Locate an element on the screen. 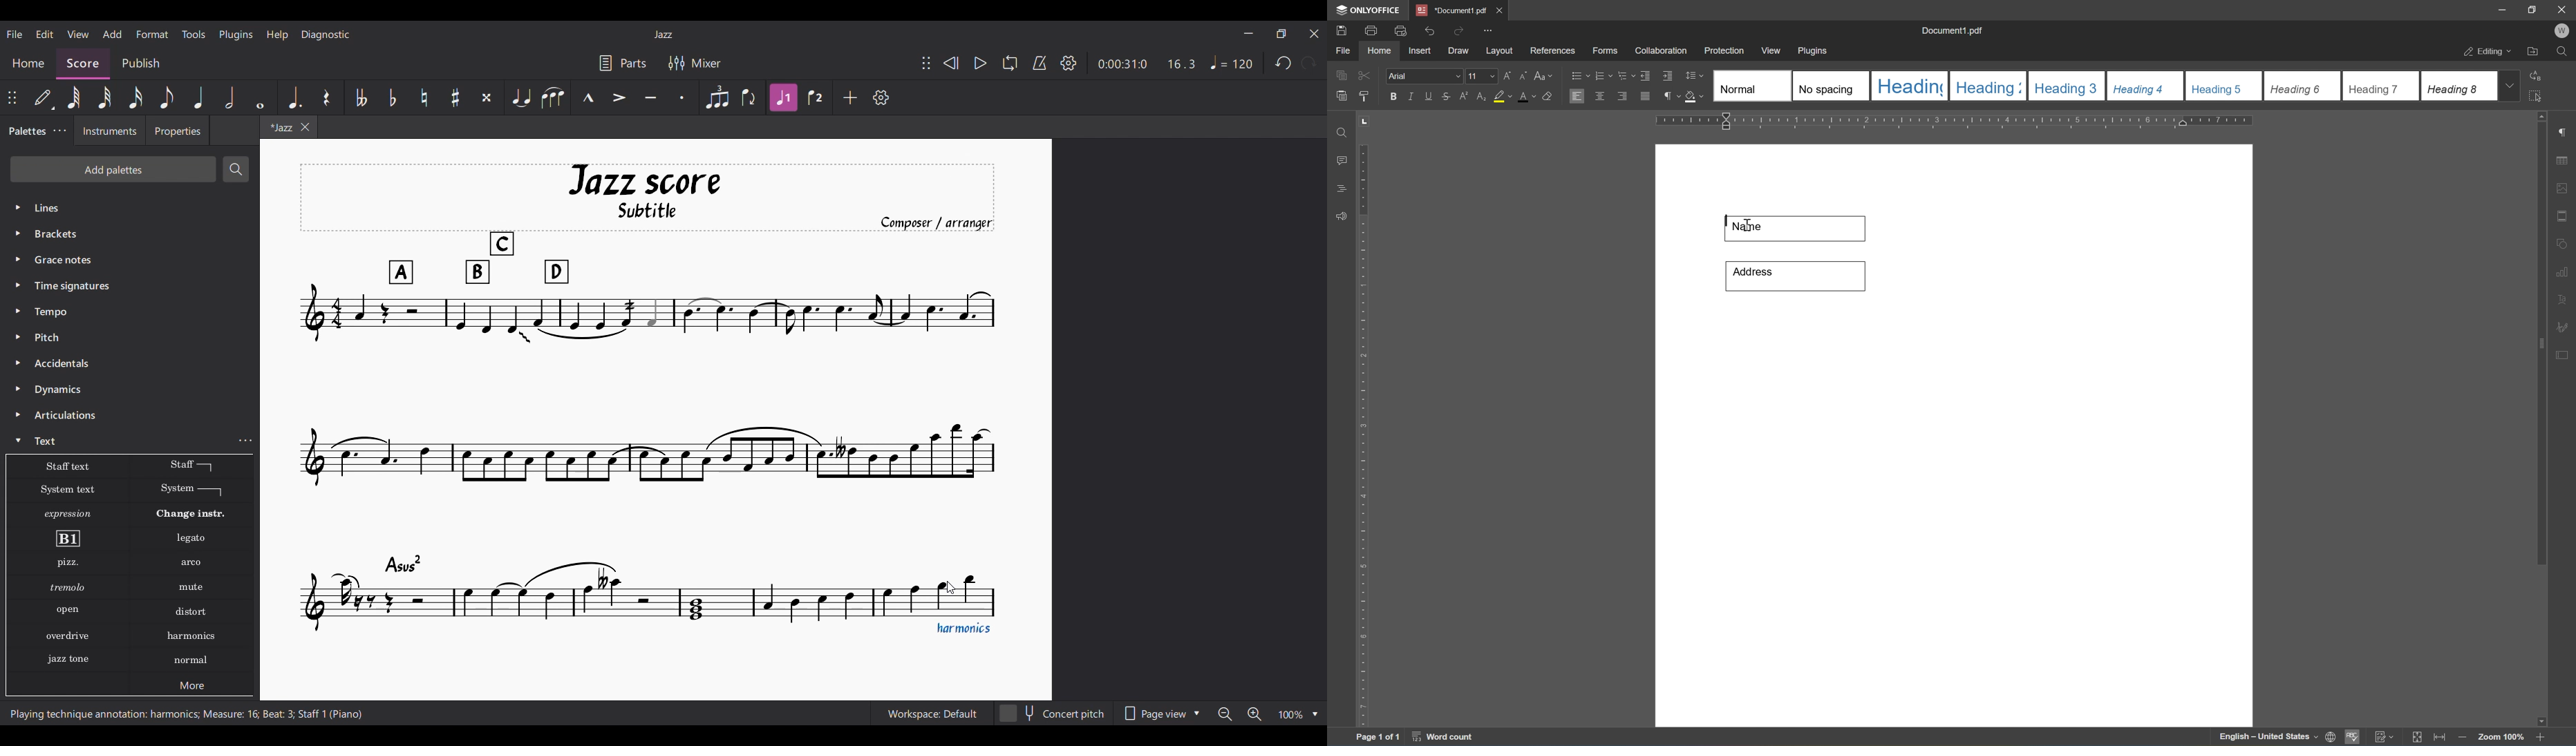 The image size is (2576, 756). Cursor is located at coordinates (949, 590).